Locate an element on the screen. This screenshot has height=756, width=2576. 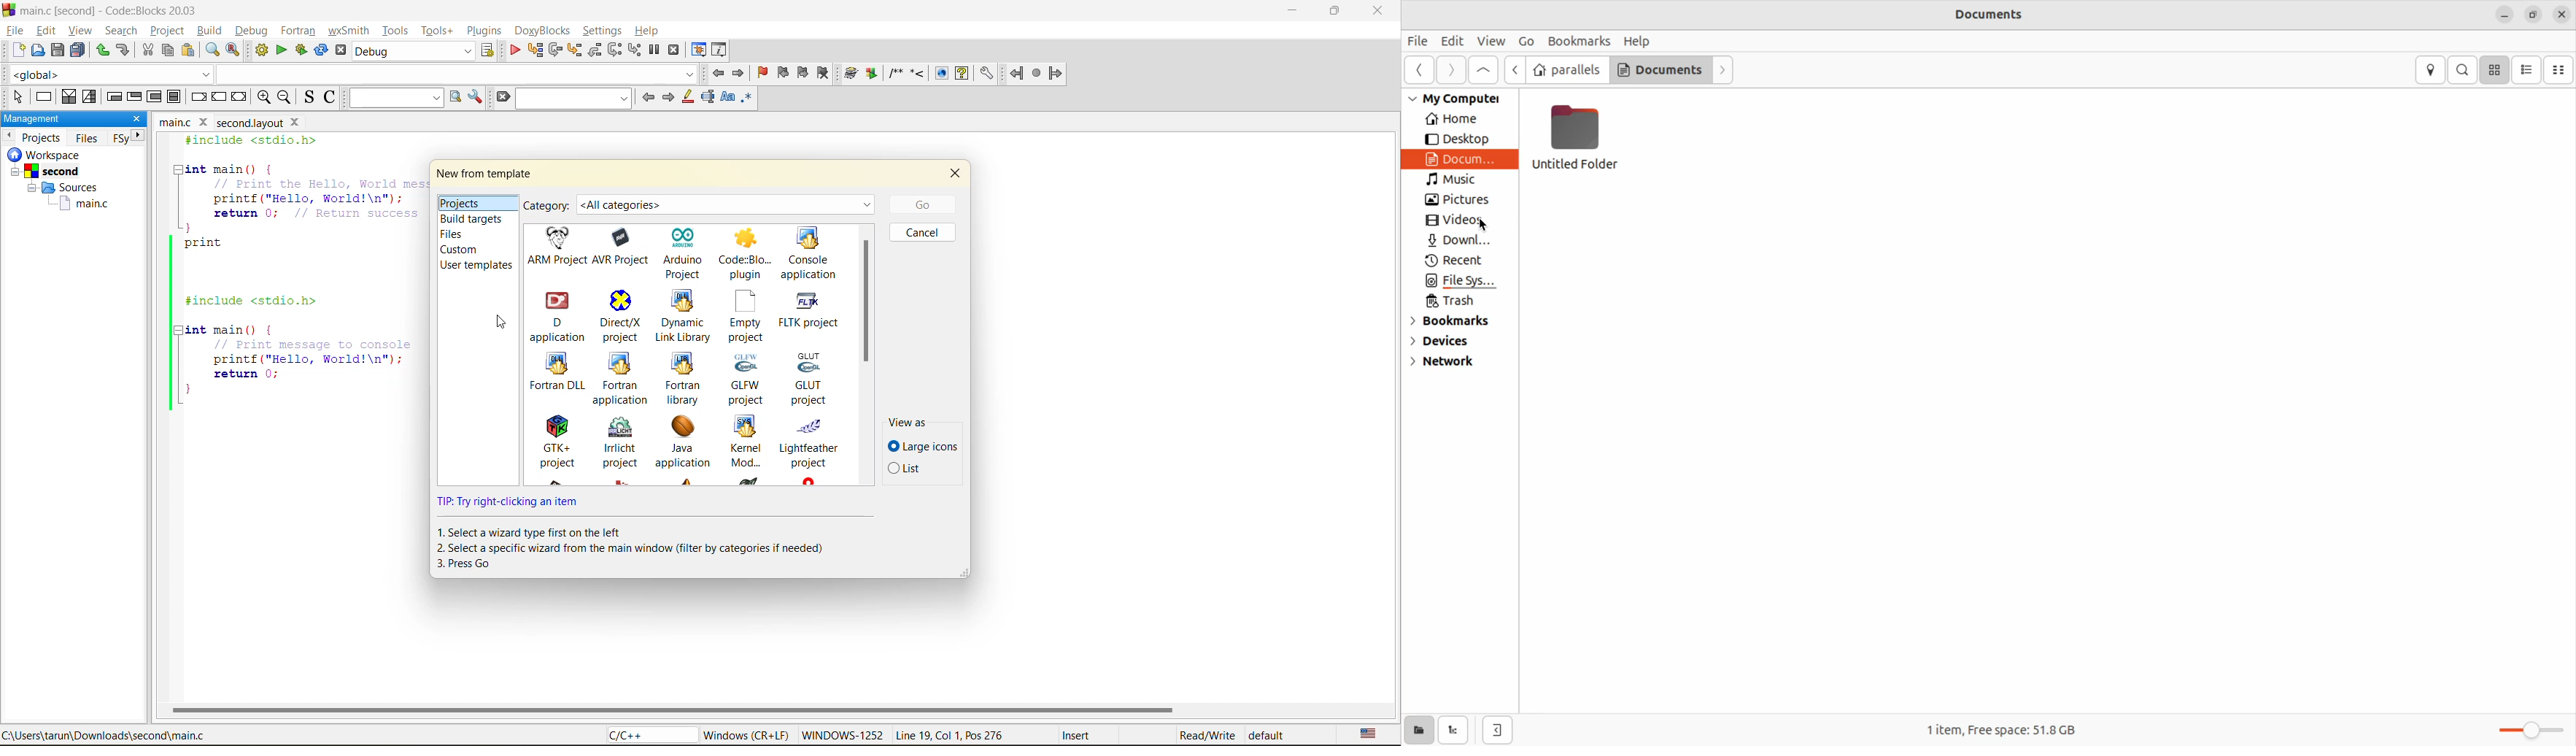
language is located at coordinates (649, 734).